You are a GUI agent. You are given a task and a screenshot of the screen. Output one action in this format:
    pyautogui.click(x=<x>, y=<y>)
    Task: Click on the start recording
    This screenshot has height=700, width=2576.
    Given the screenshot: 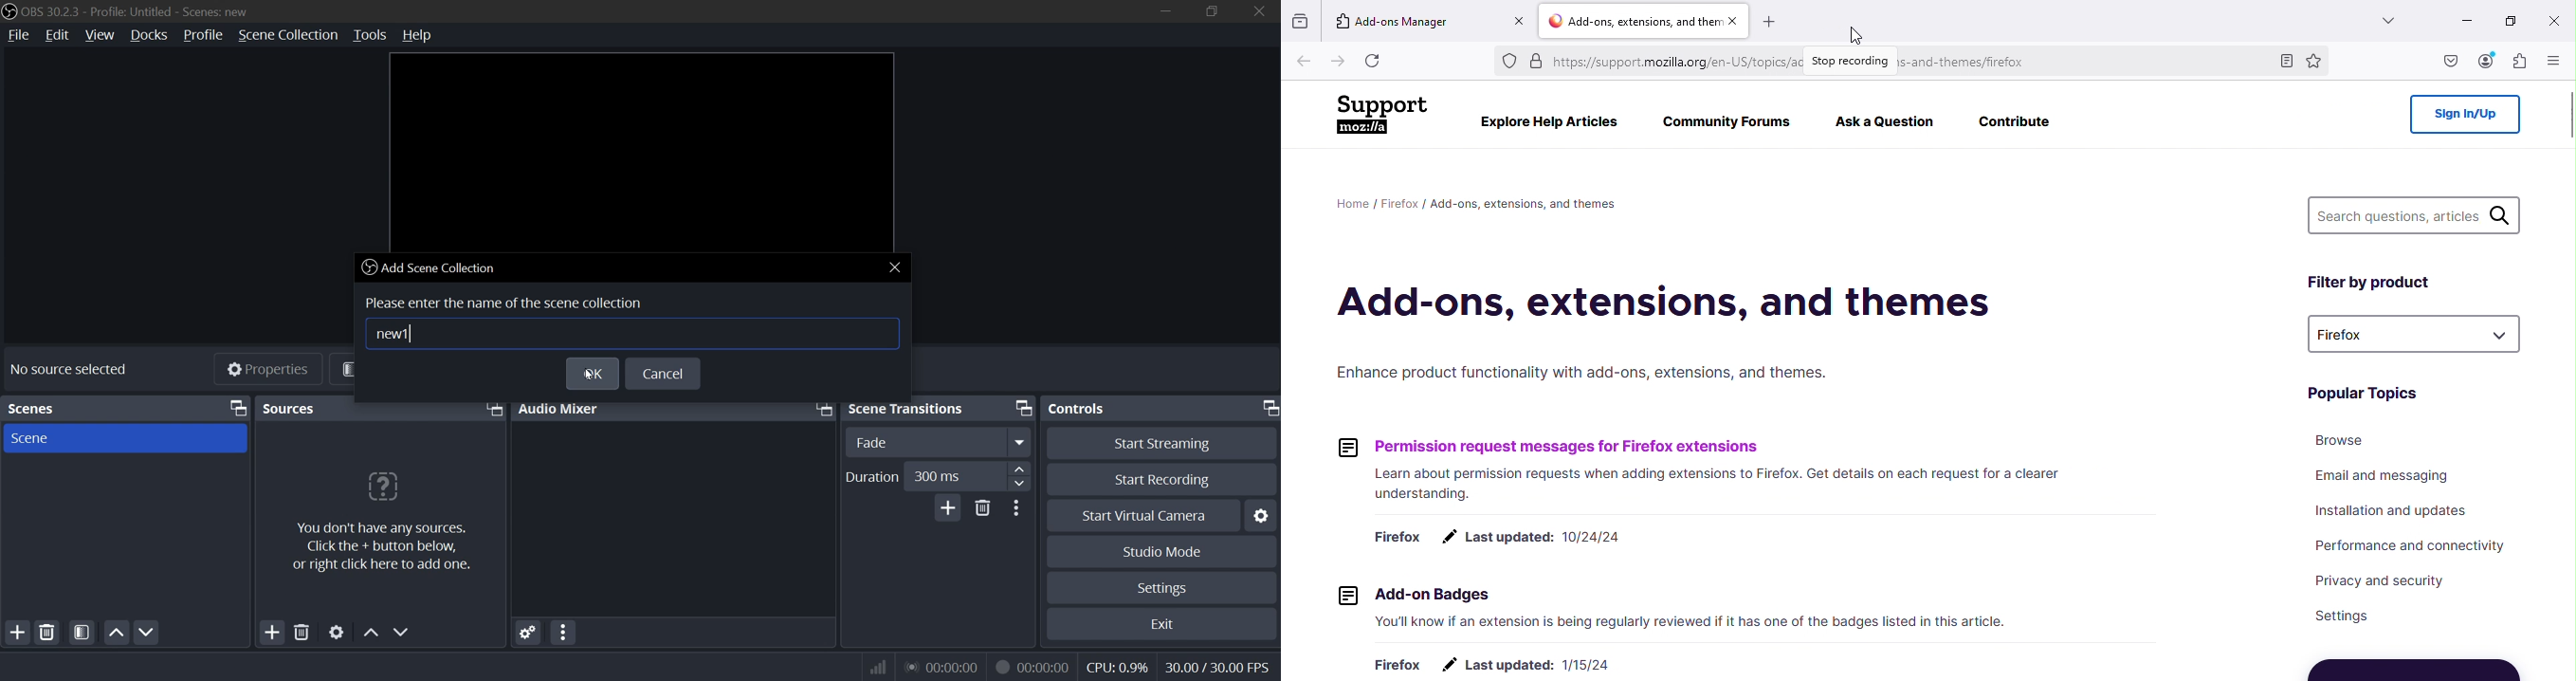 What is the action you would take?
    pyautogui.click(x=1164, y=479)
    